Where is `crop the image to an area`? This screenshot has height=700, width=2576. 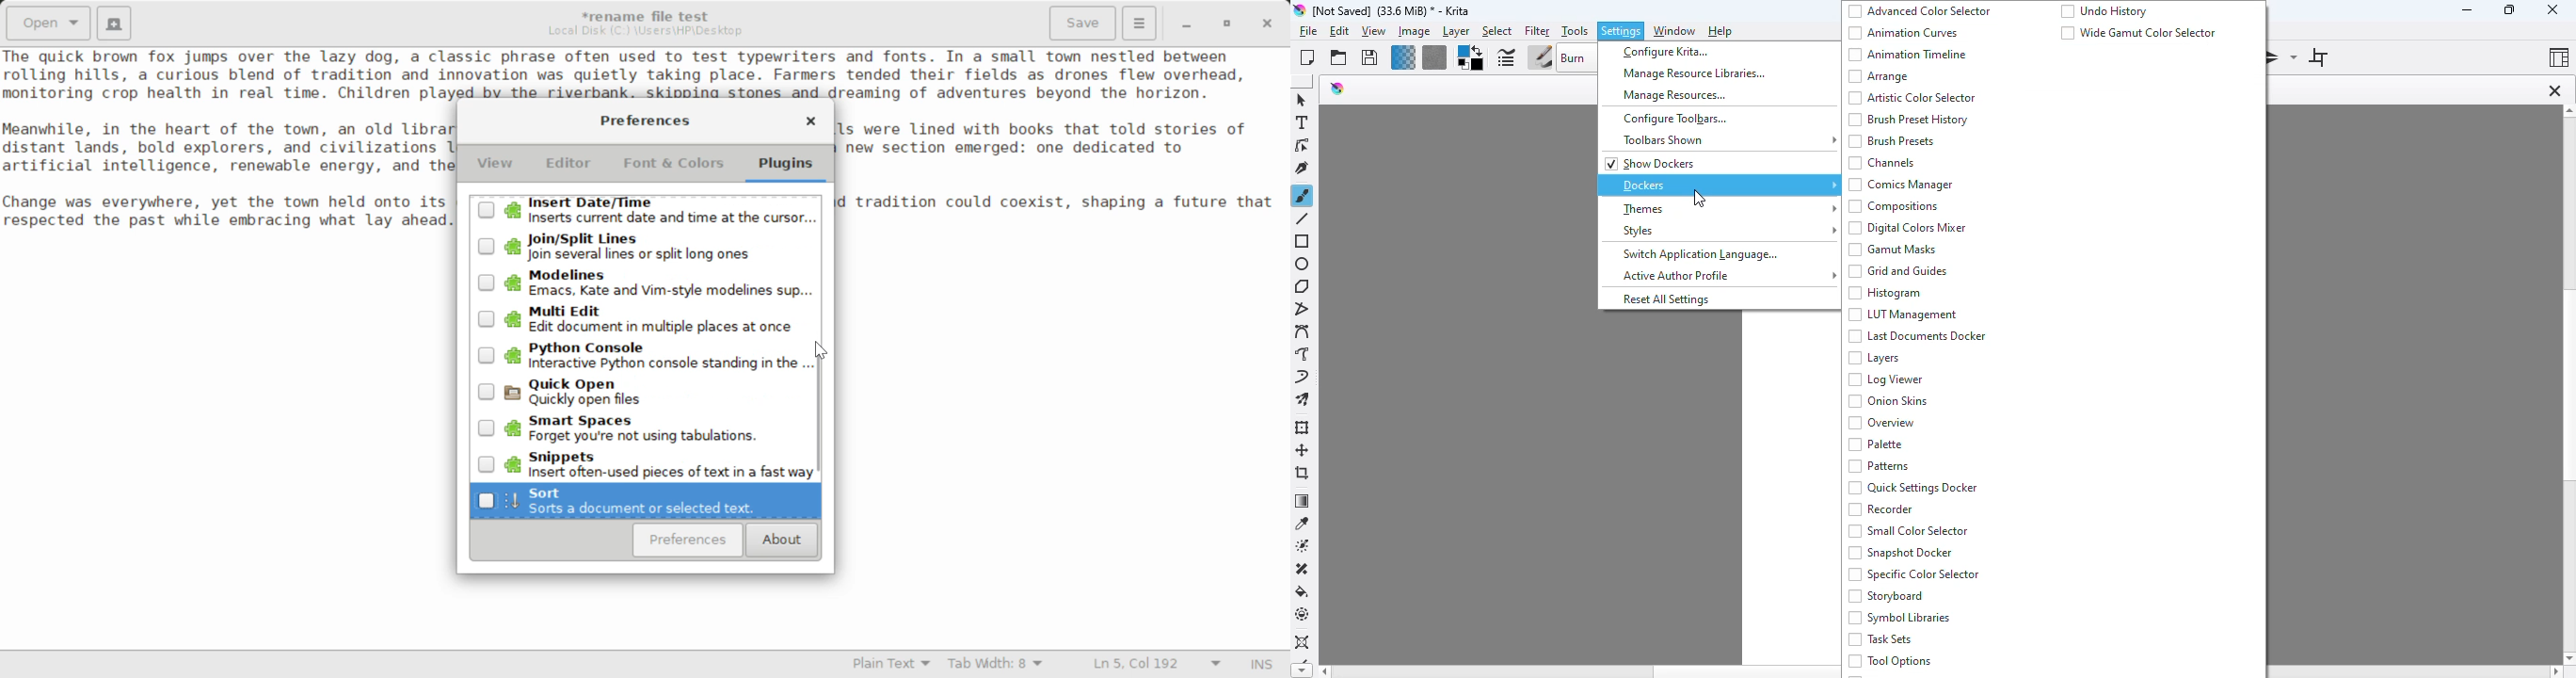 crop the image to an area is located at coordinates (1304, 473).